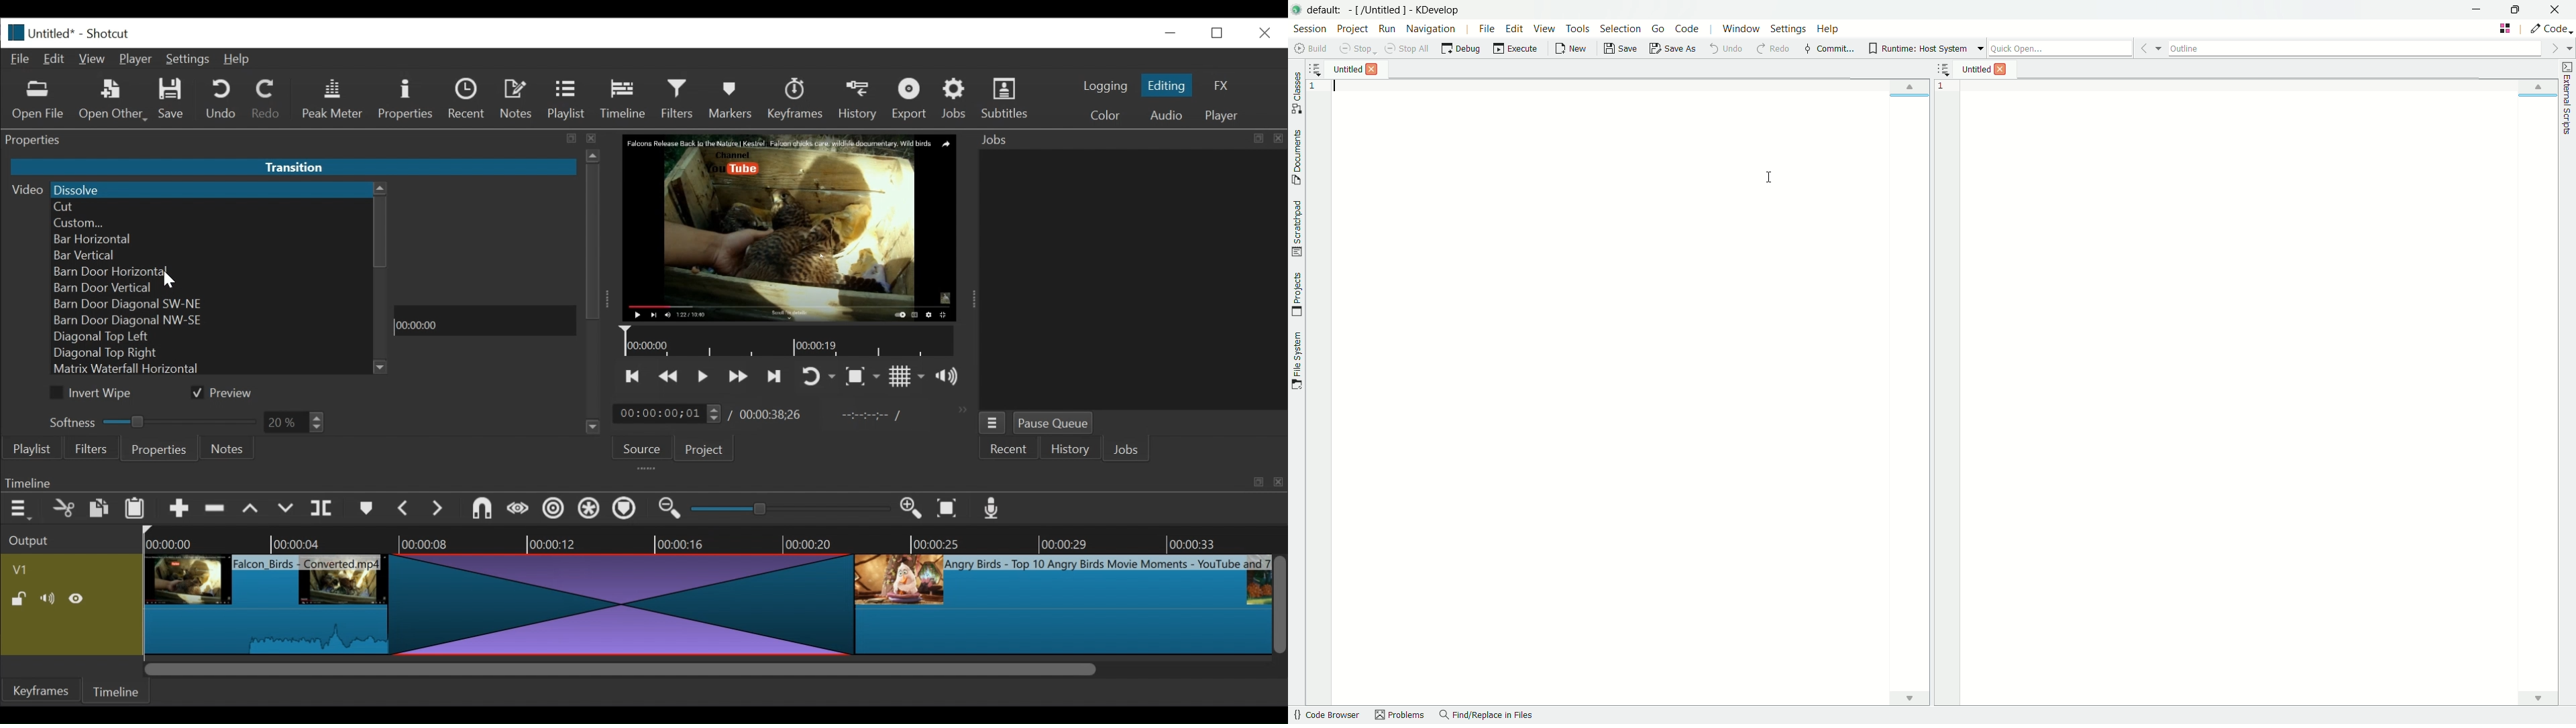 The width and height of the screenshot is (2576, 728). Describe the element at coordinates (405, 511) in the screenshot. I see `Previous marker` at that location.